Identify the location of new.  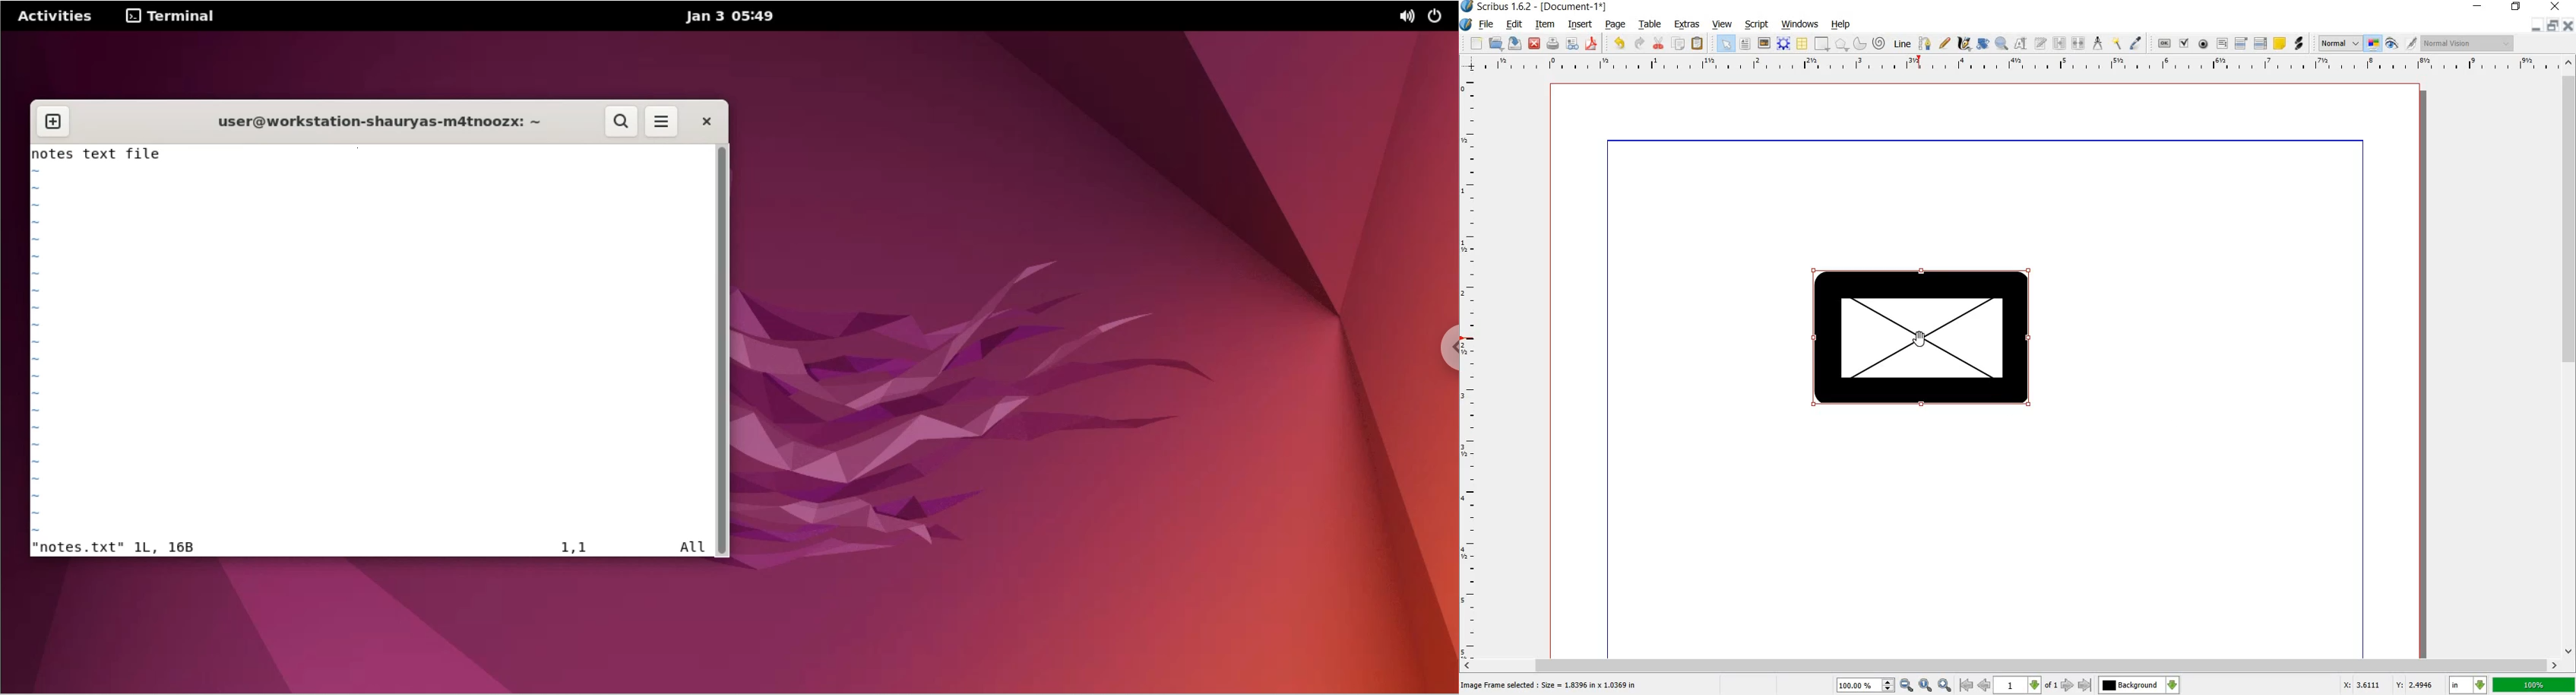
(1476, 43).